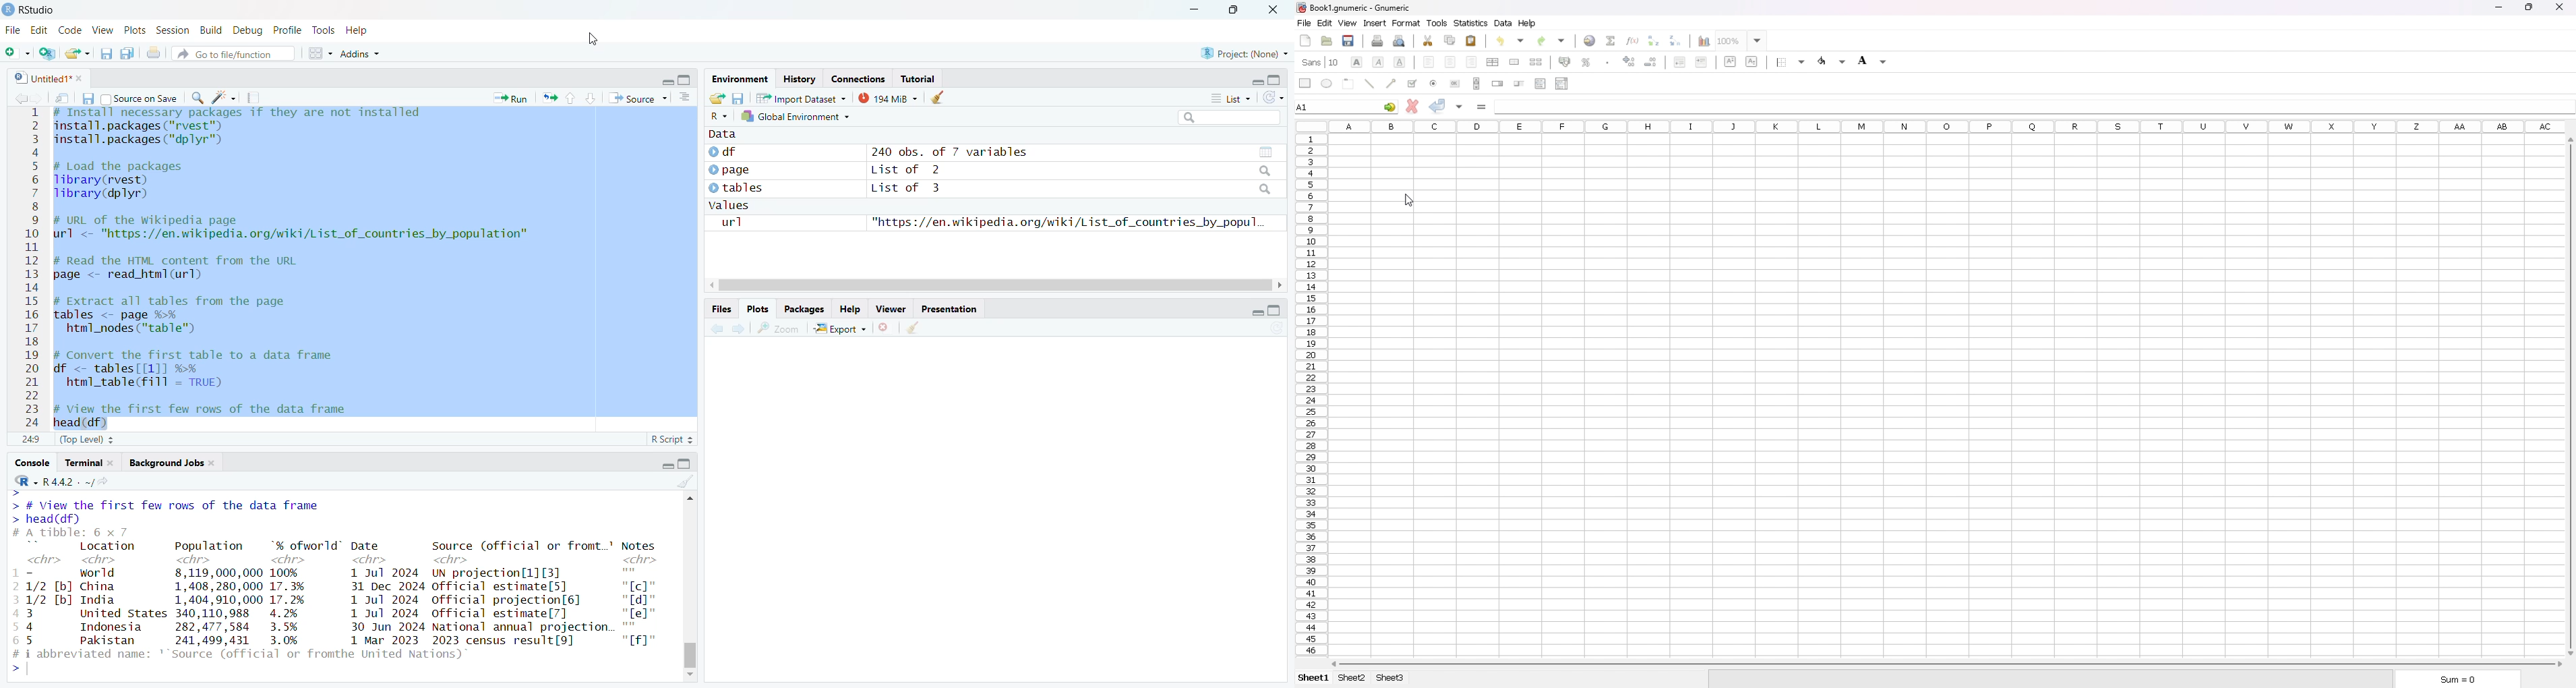  I want to click on View, so click(103, 30).